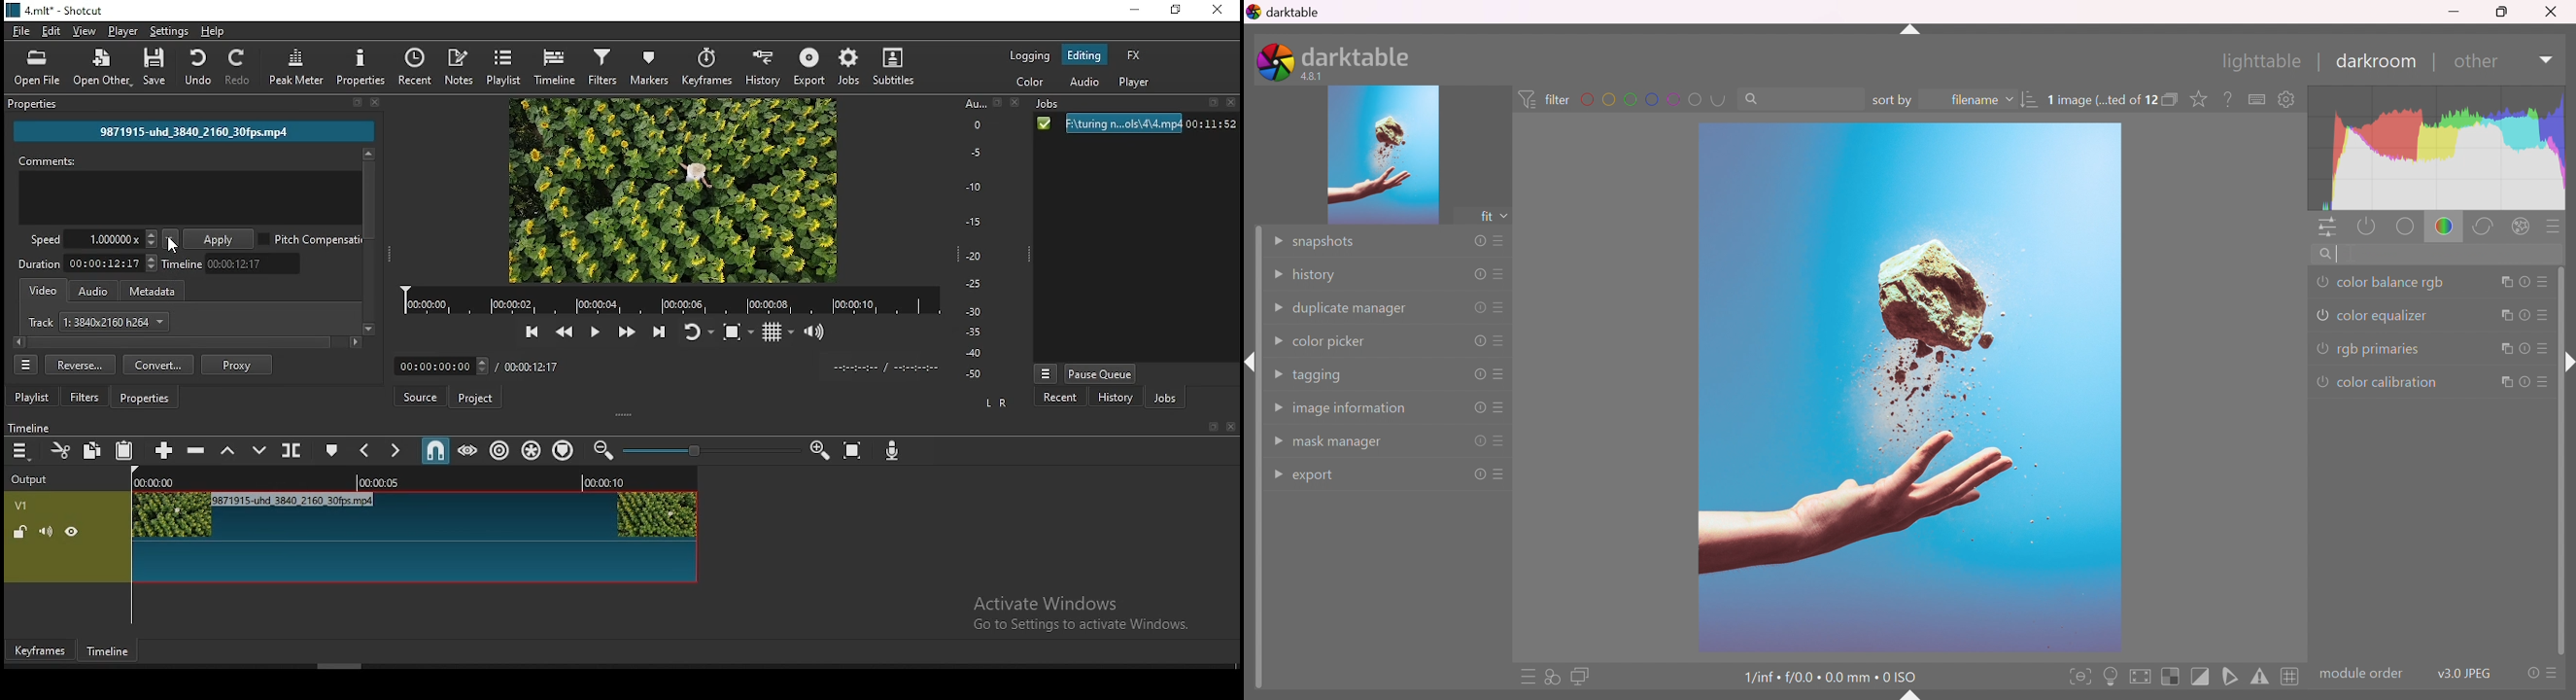 The height and width of the screenshot is (700, 2576). Describe the element at coordinates (1967, 101) in the screenshot. I see `filename` at that location.